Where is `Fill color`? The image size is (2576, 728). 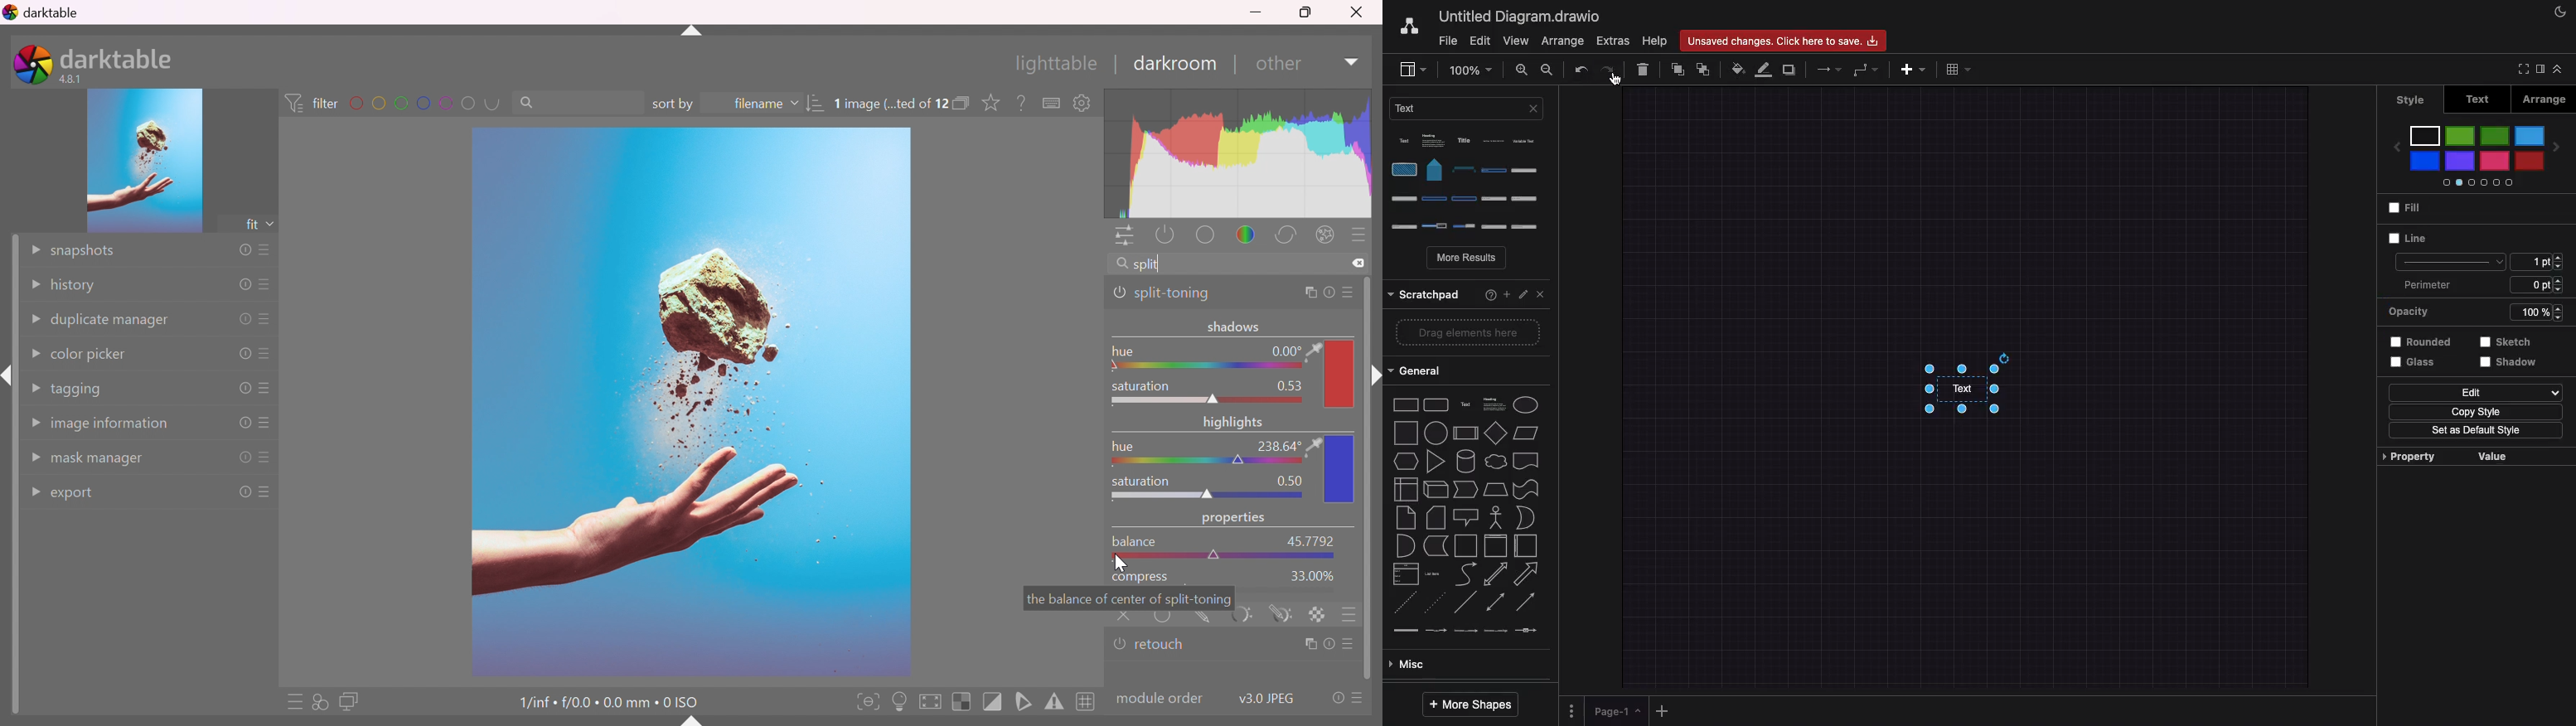
Fill color is located at coordinates (1738, 69).